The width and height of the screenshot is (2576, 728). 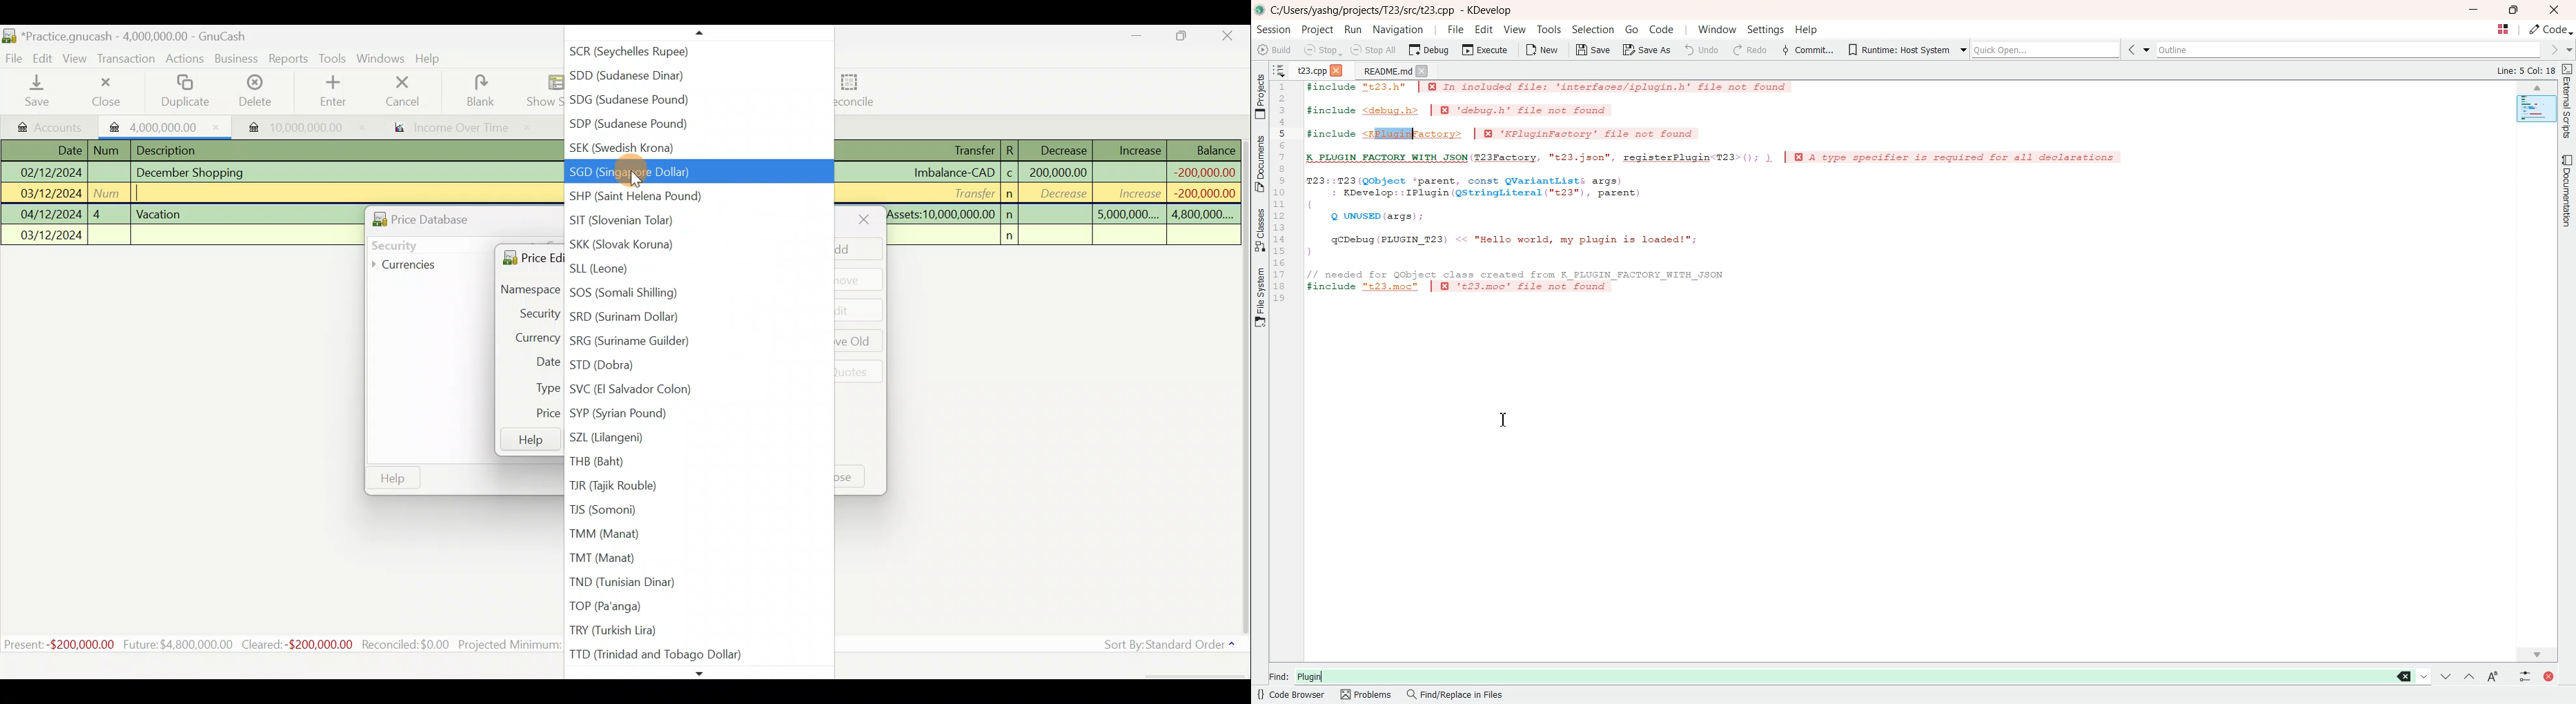 I want to click on n, so click(x=1011, y=214).